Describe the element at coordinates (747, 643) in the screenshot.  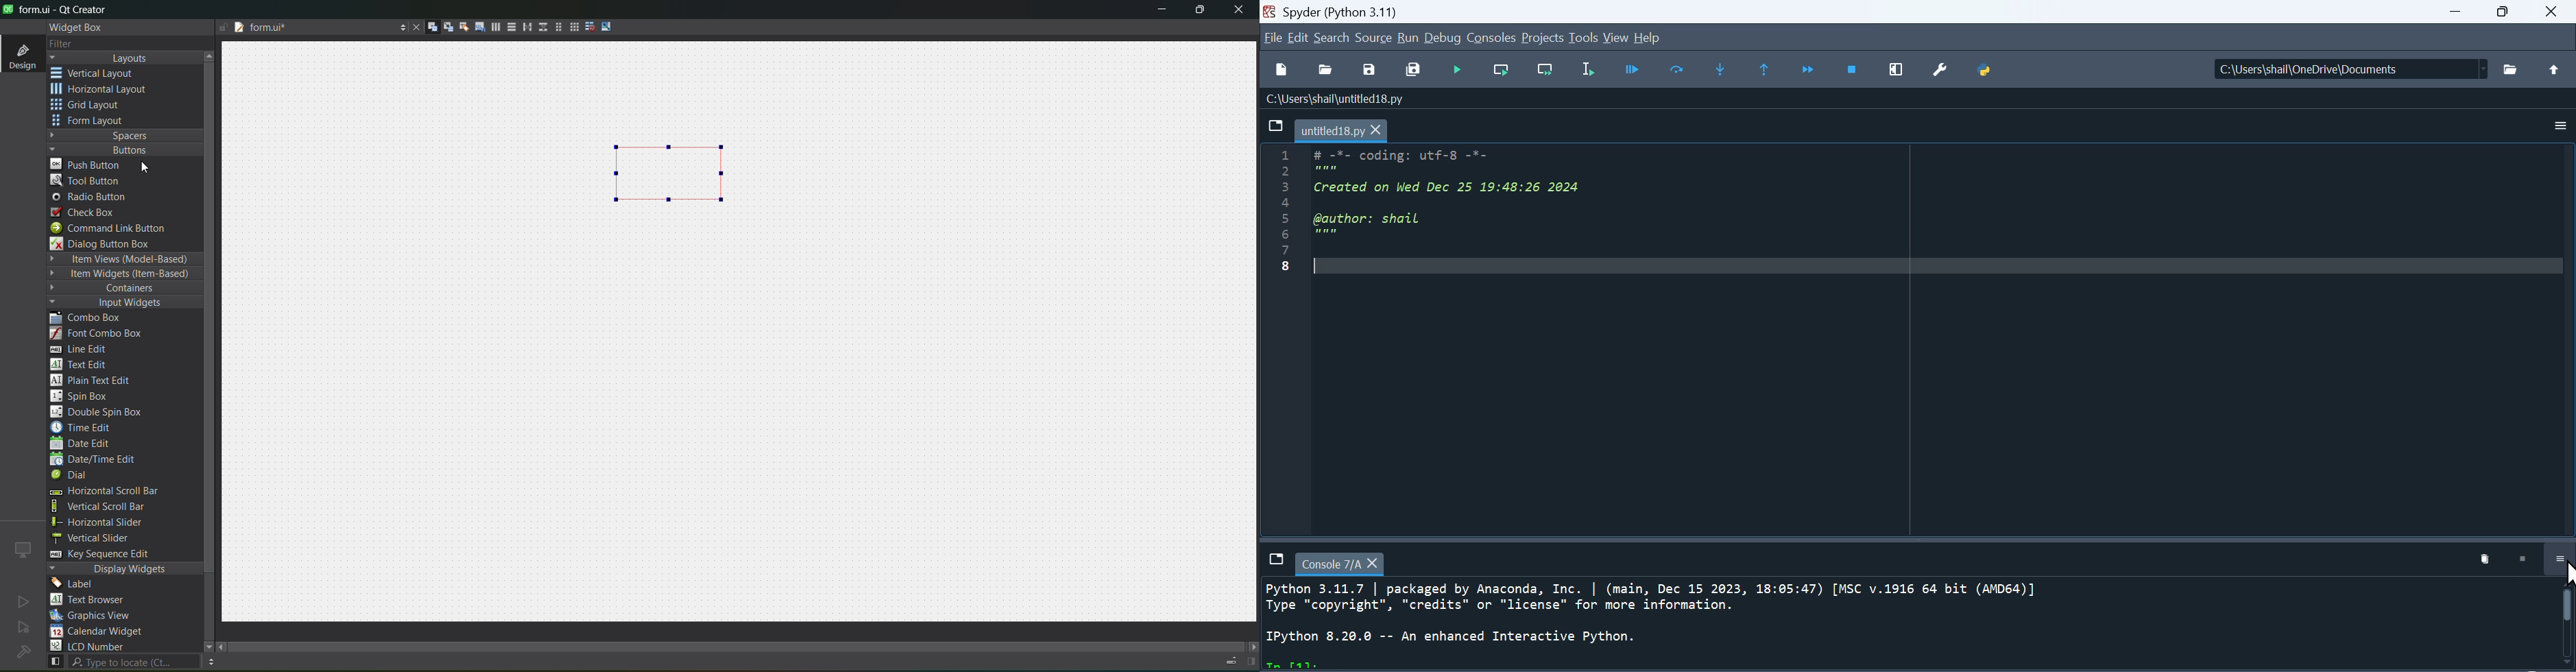
I see `scroll bar` at that location.